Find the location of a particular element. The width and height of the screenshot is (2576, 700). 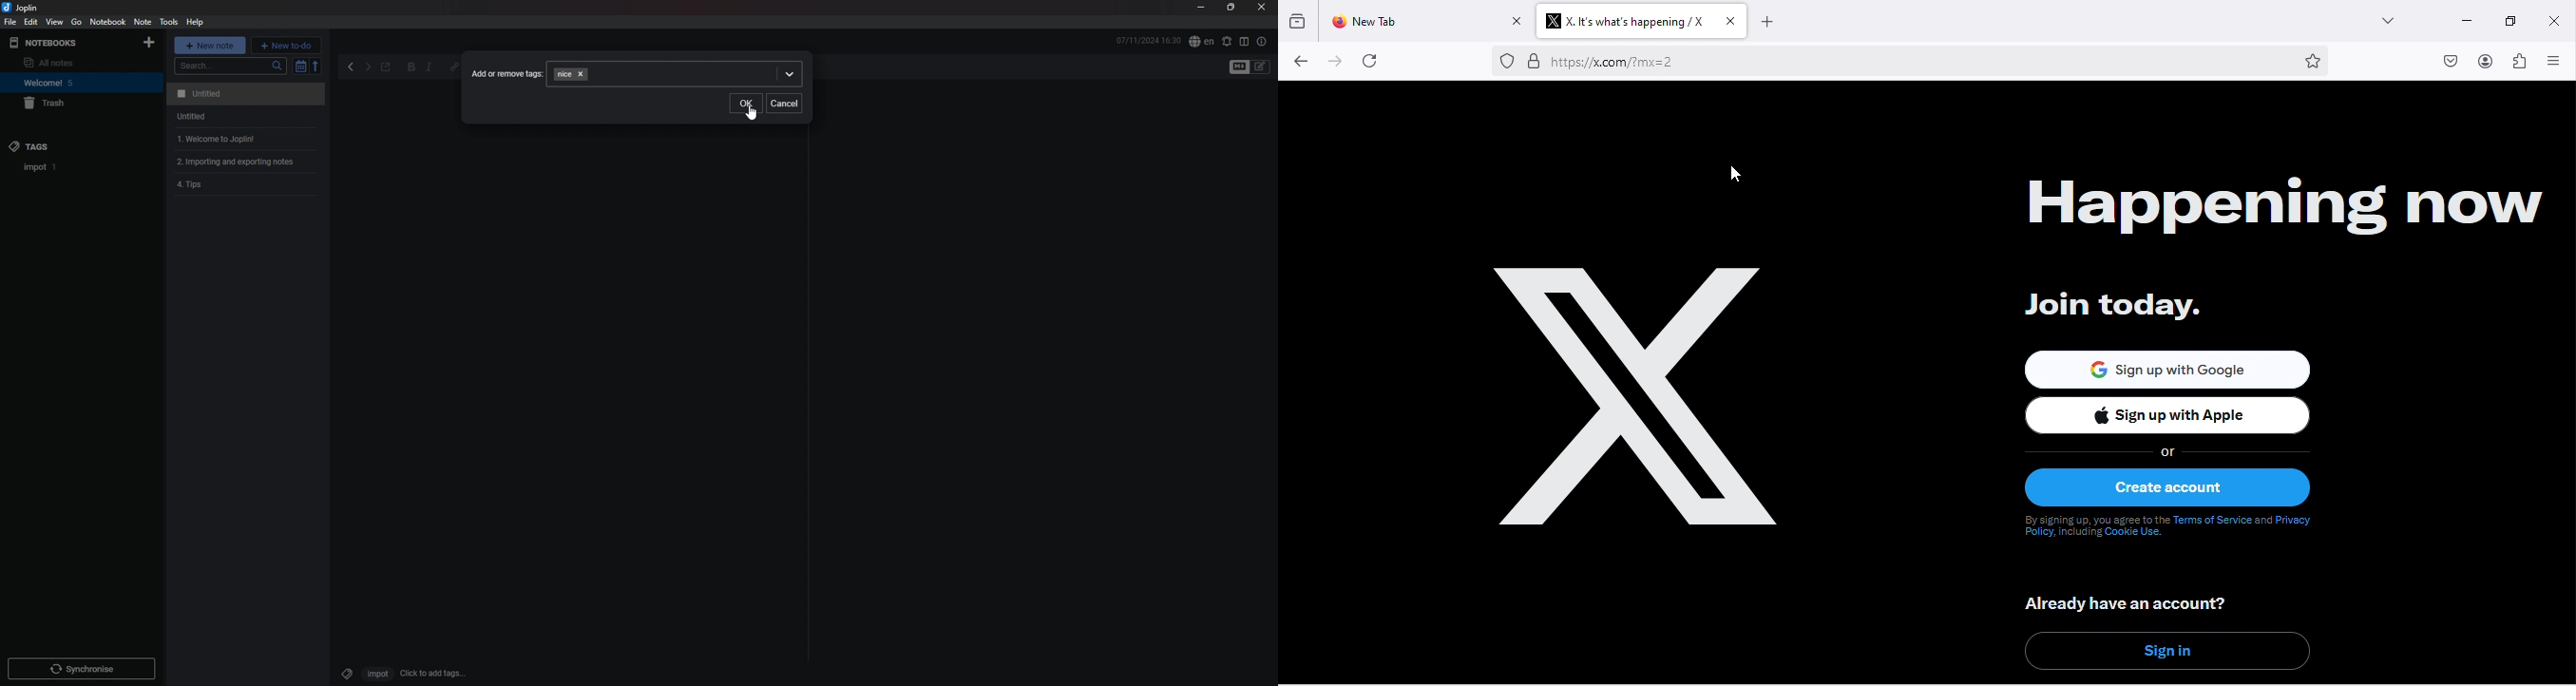

notebooks is located at coordinates (63, 43).